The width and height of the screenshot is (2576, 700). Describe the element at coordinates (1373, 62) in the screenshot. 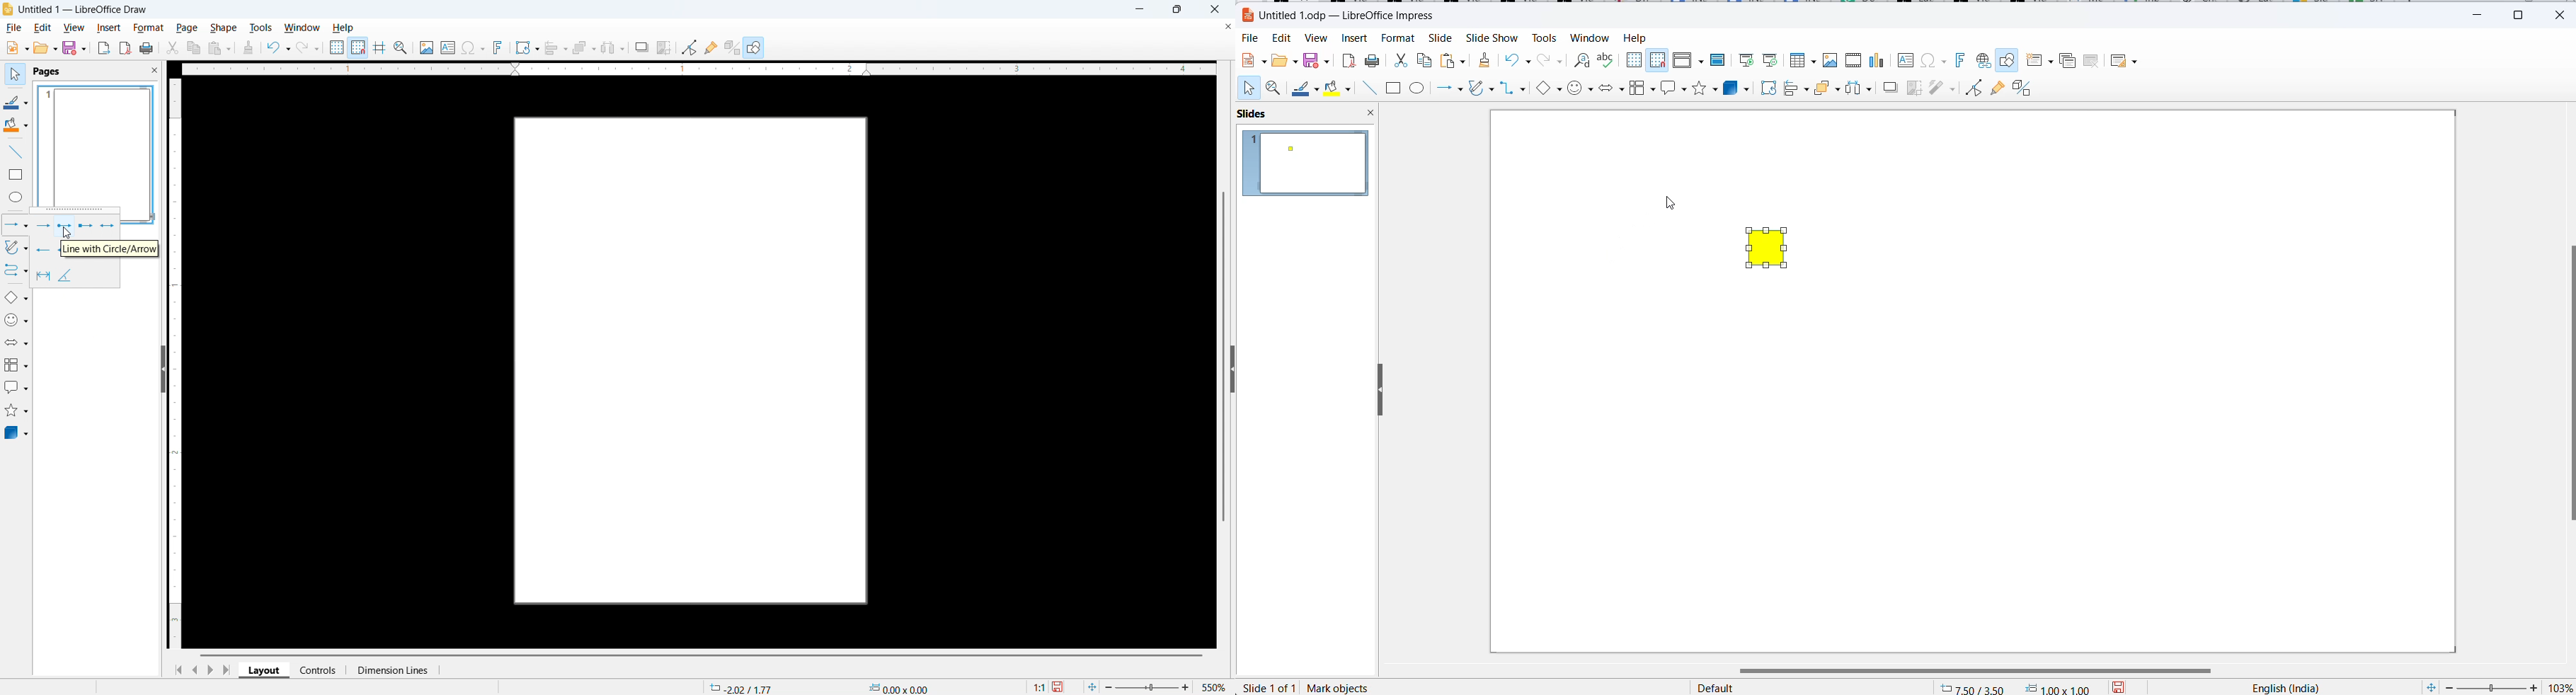

I see `print` at that location.